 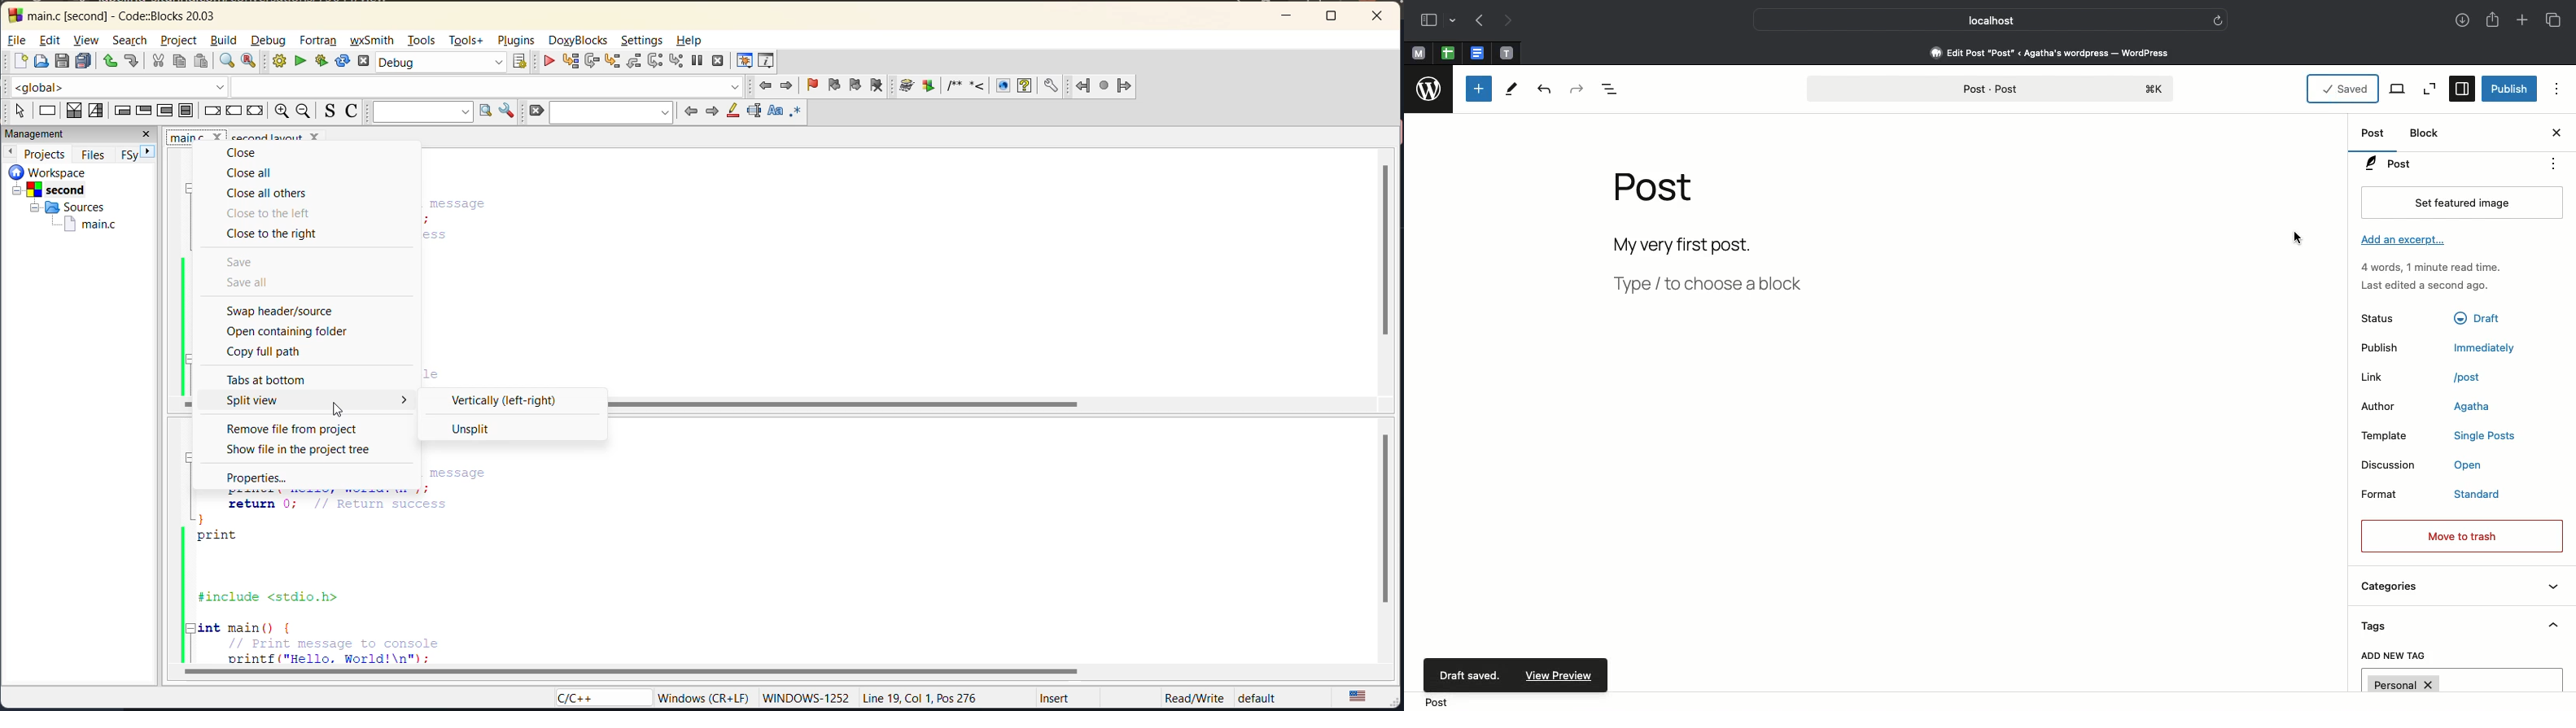 I want to click on rebuild, so click(x=342, y=61).